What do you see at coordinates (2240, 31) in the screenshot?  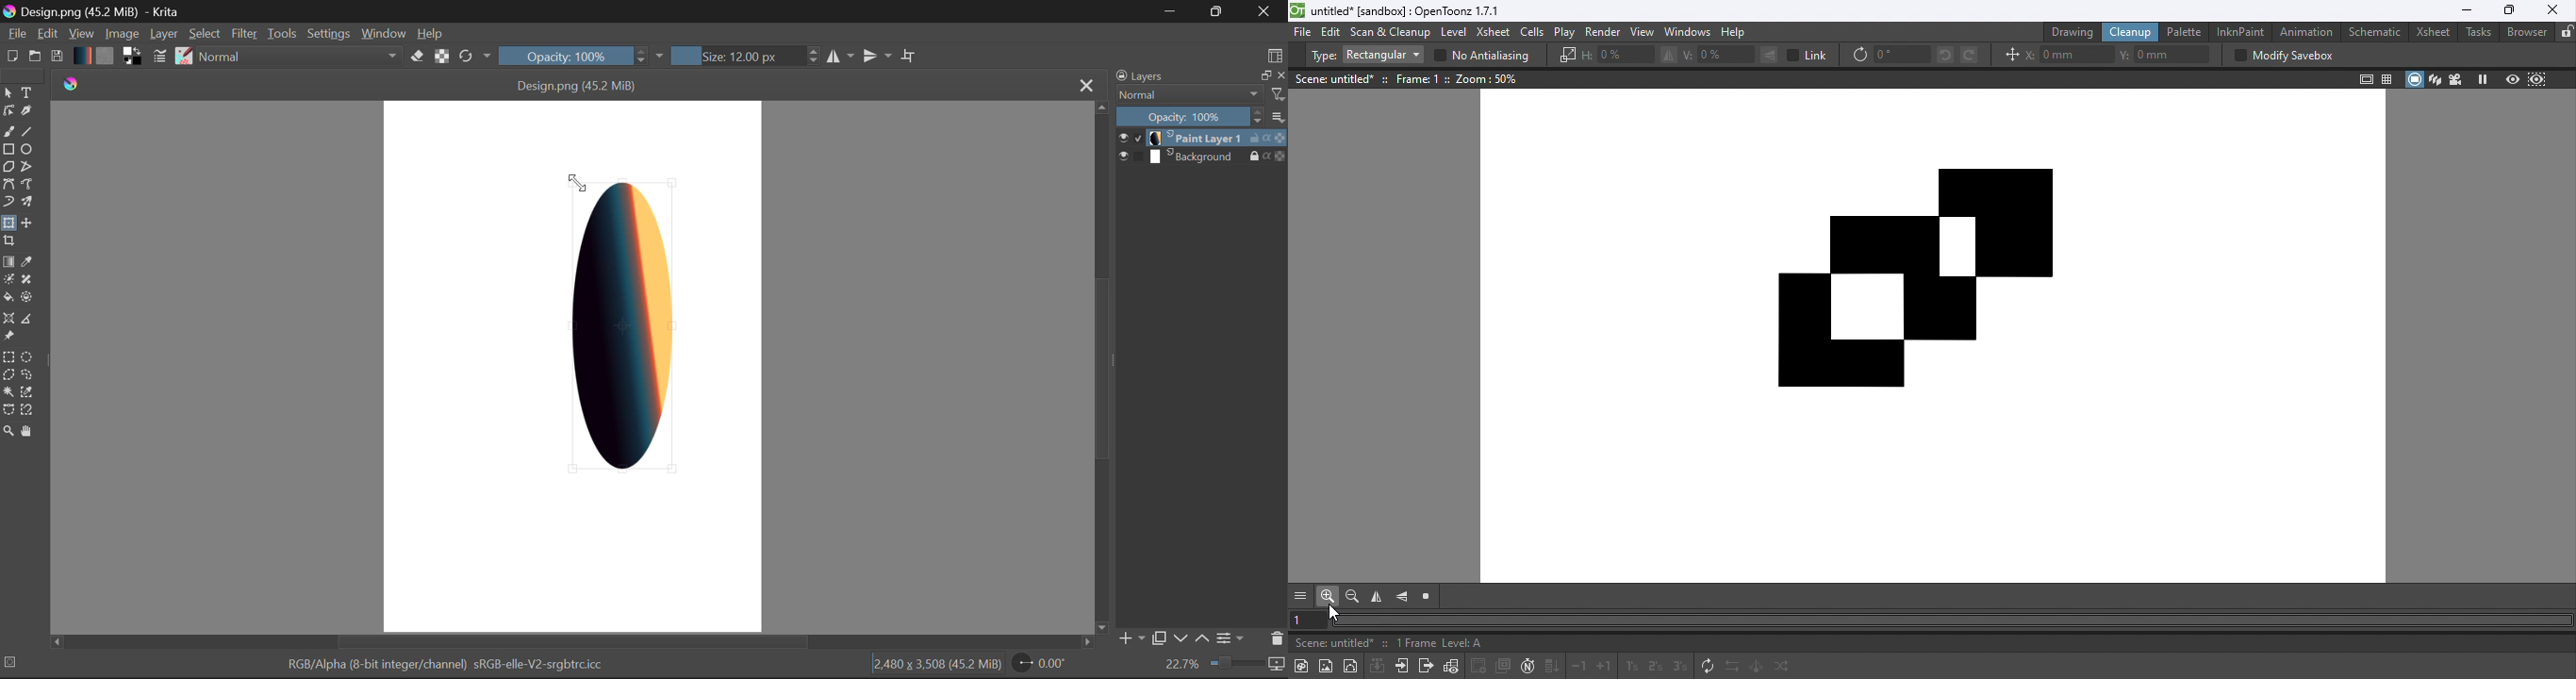 I see `InknPaint` at bounding box center [2240, 31].